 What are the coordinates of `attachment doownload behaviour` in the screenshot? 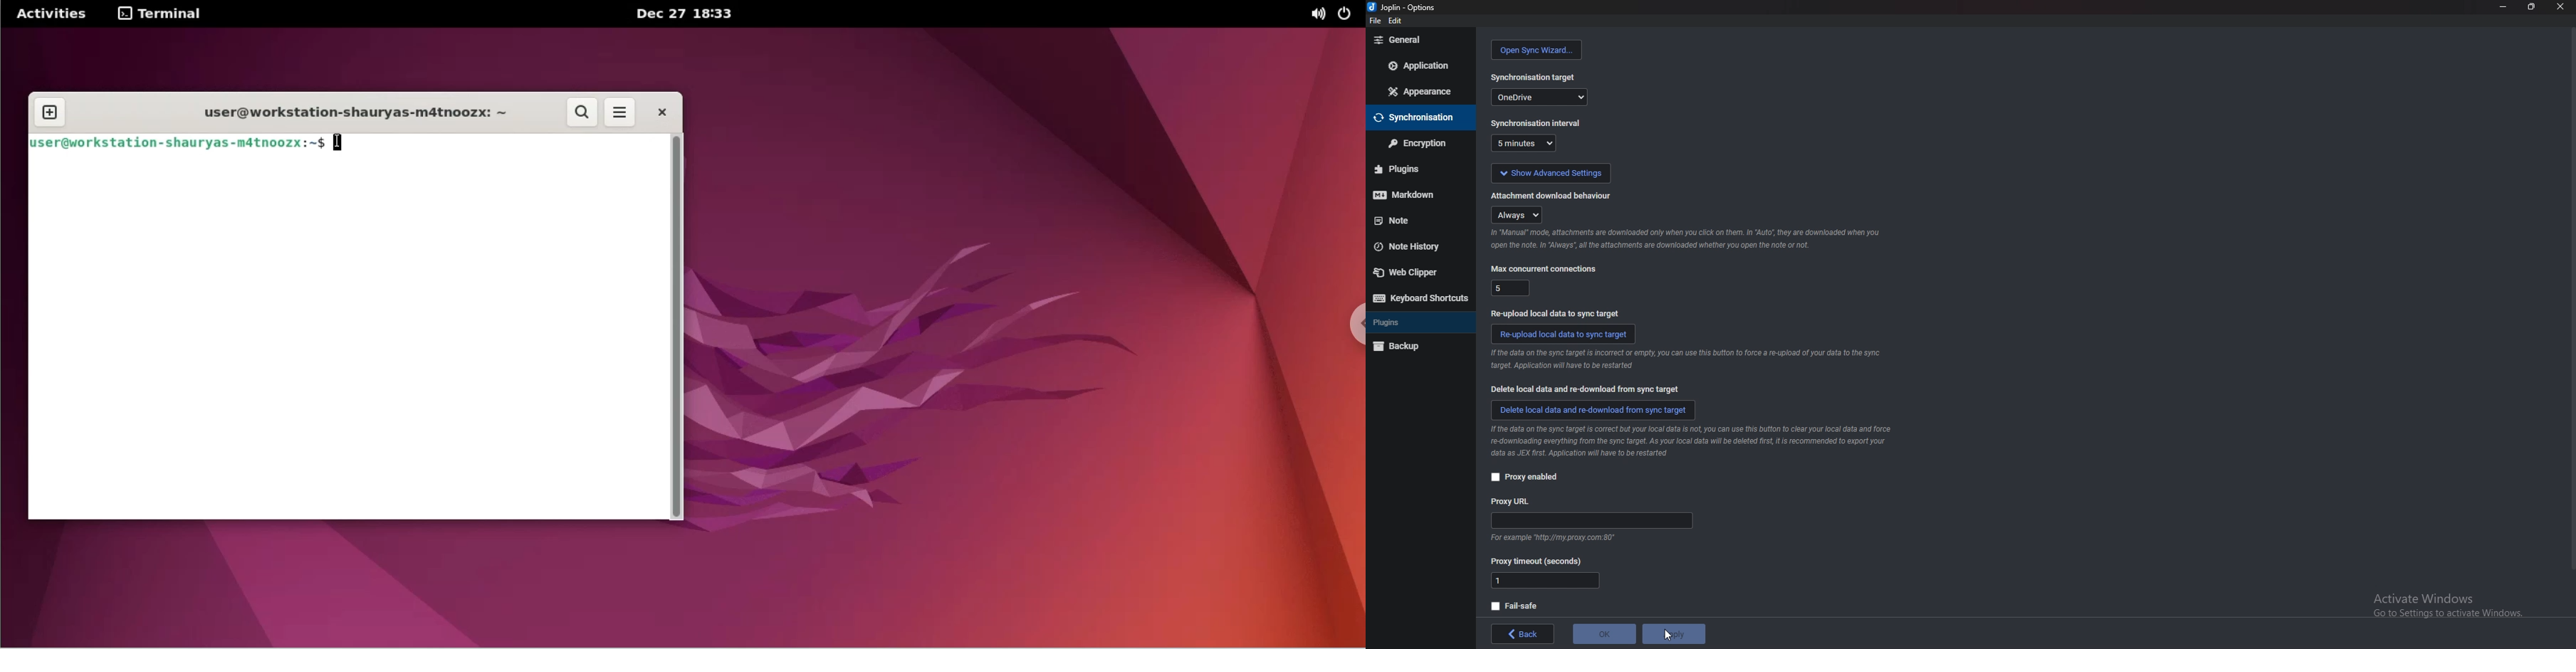 It's located at (1553, 195).